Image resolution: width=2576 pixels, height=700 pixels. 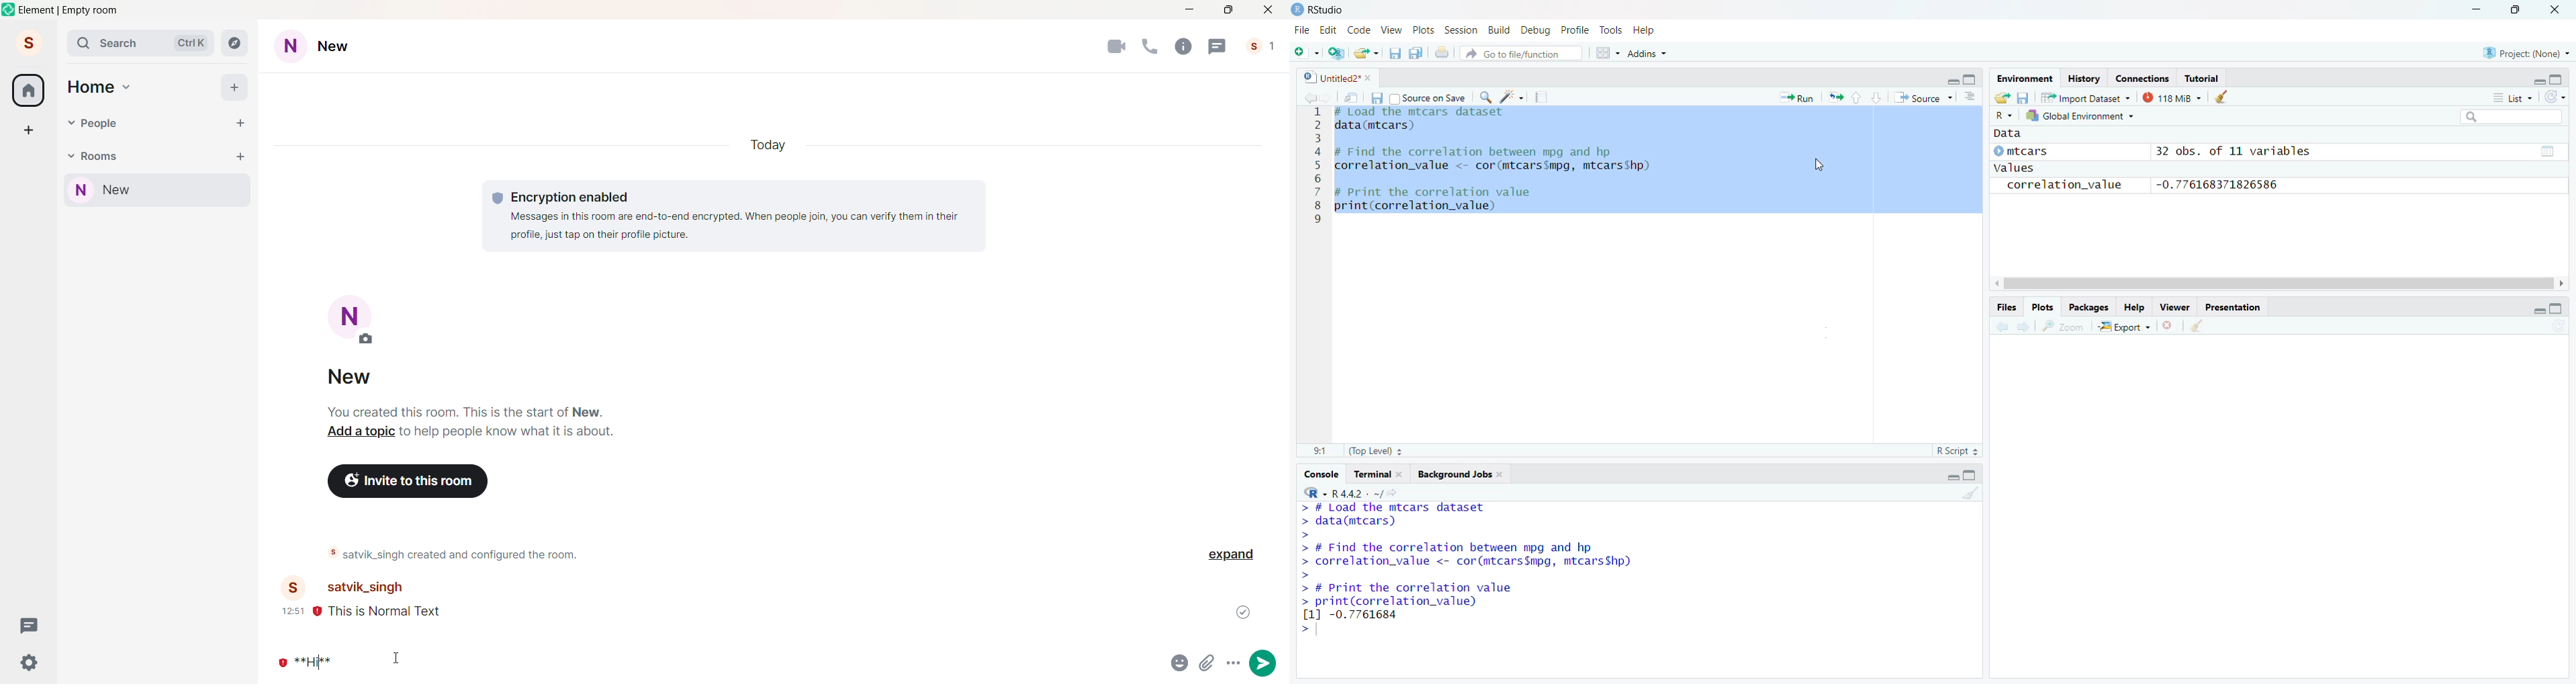 I want to click on Go back to the previous source location (Ctrl + F9), so click(x=1307, y=97).